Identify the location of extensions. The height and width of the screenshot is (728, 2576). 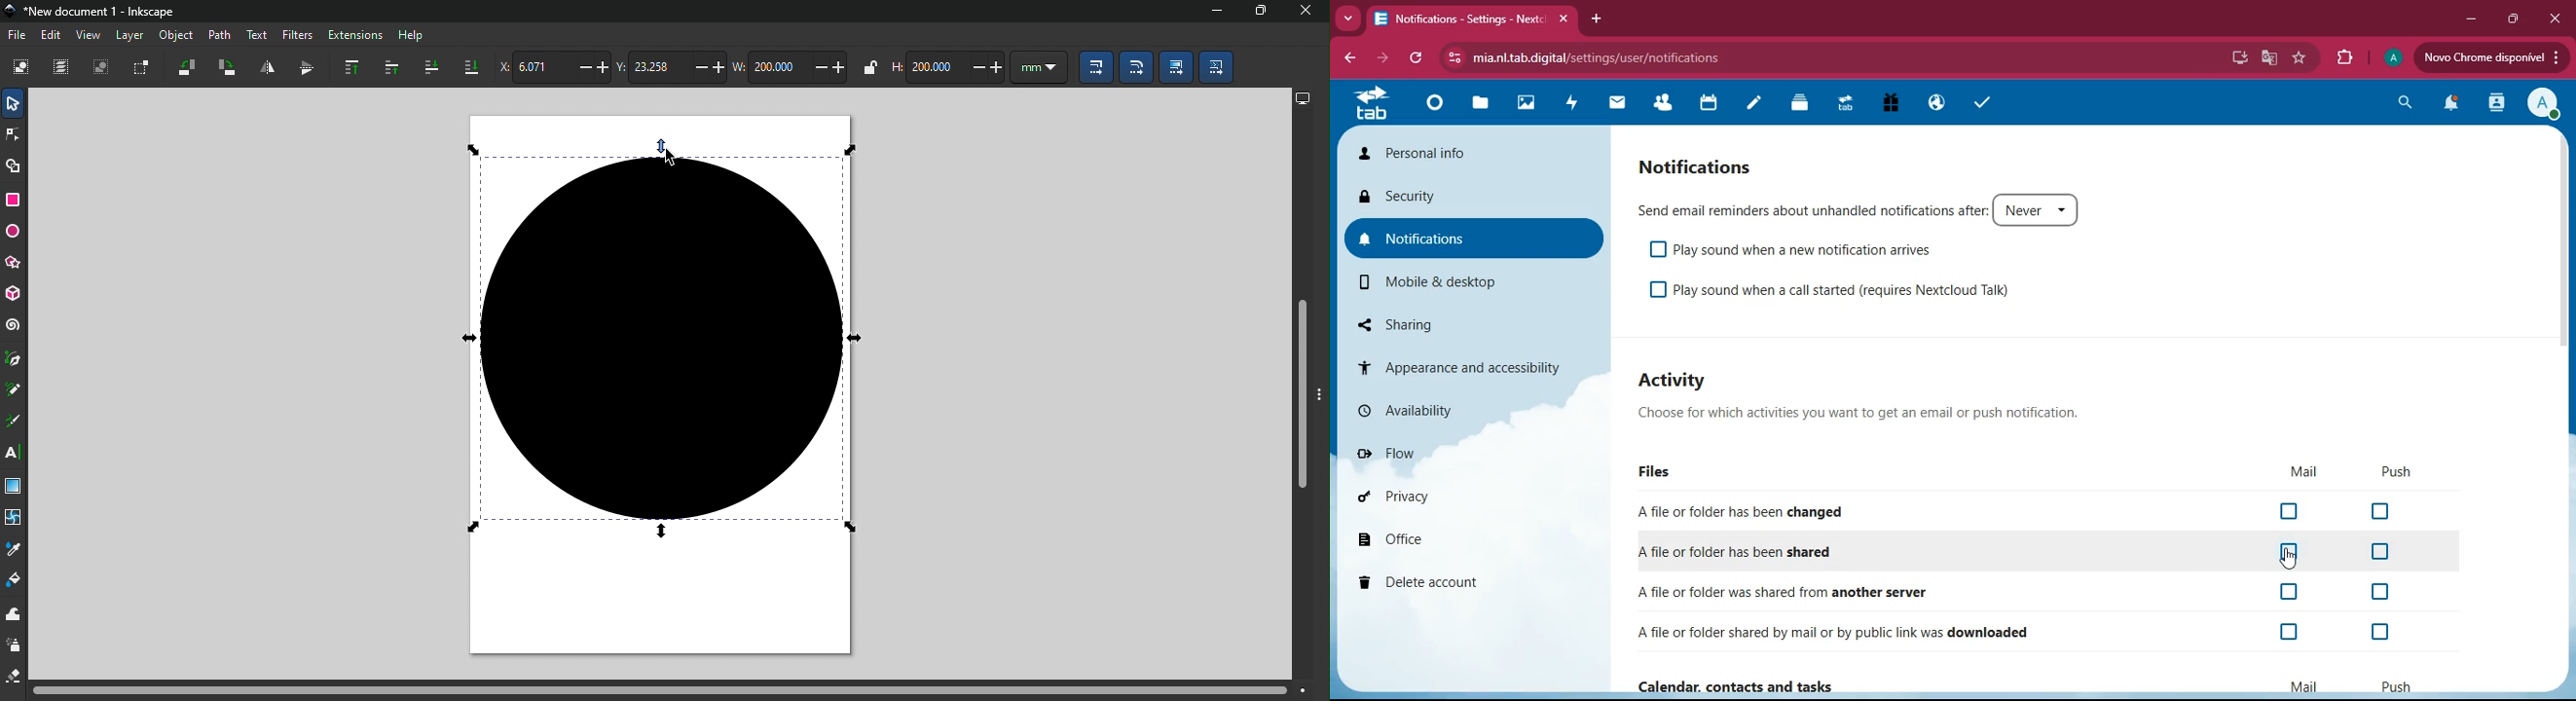
(2340, 56).